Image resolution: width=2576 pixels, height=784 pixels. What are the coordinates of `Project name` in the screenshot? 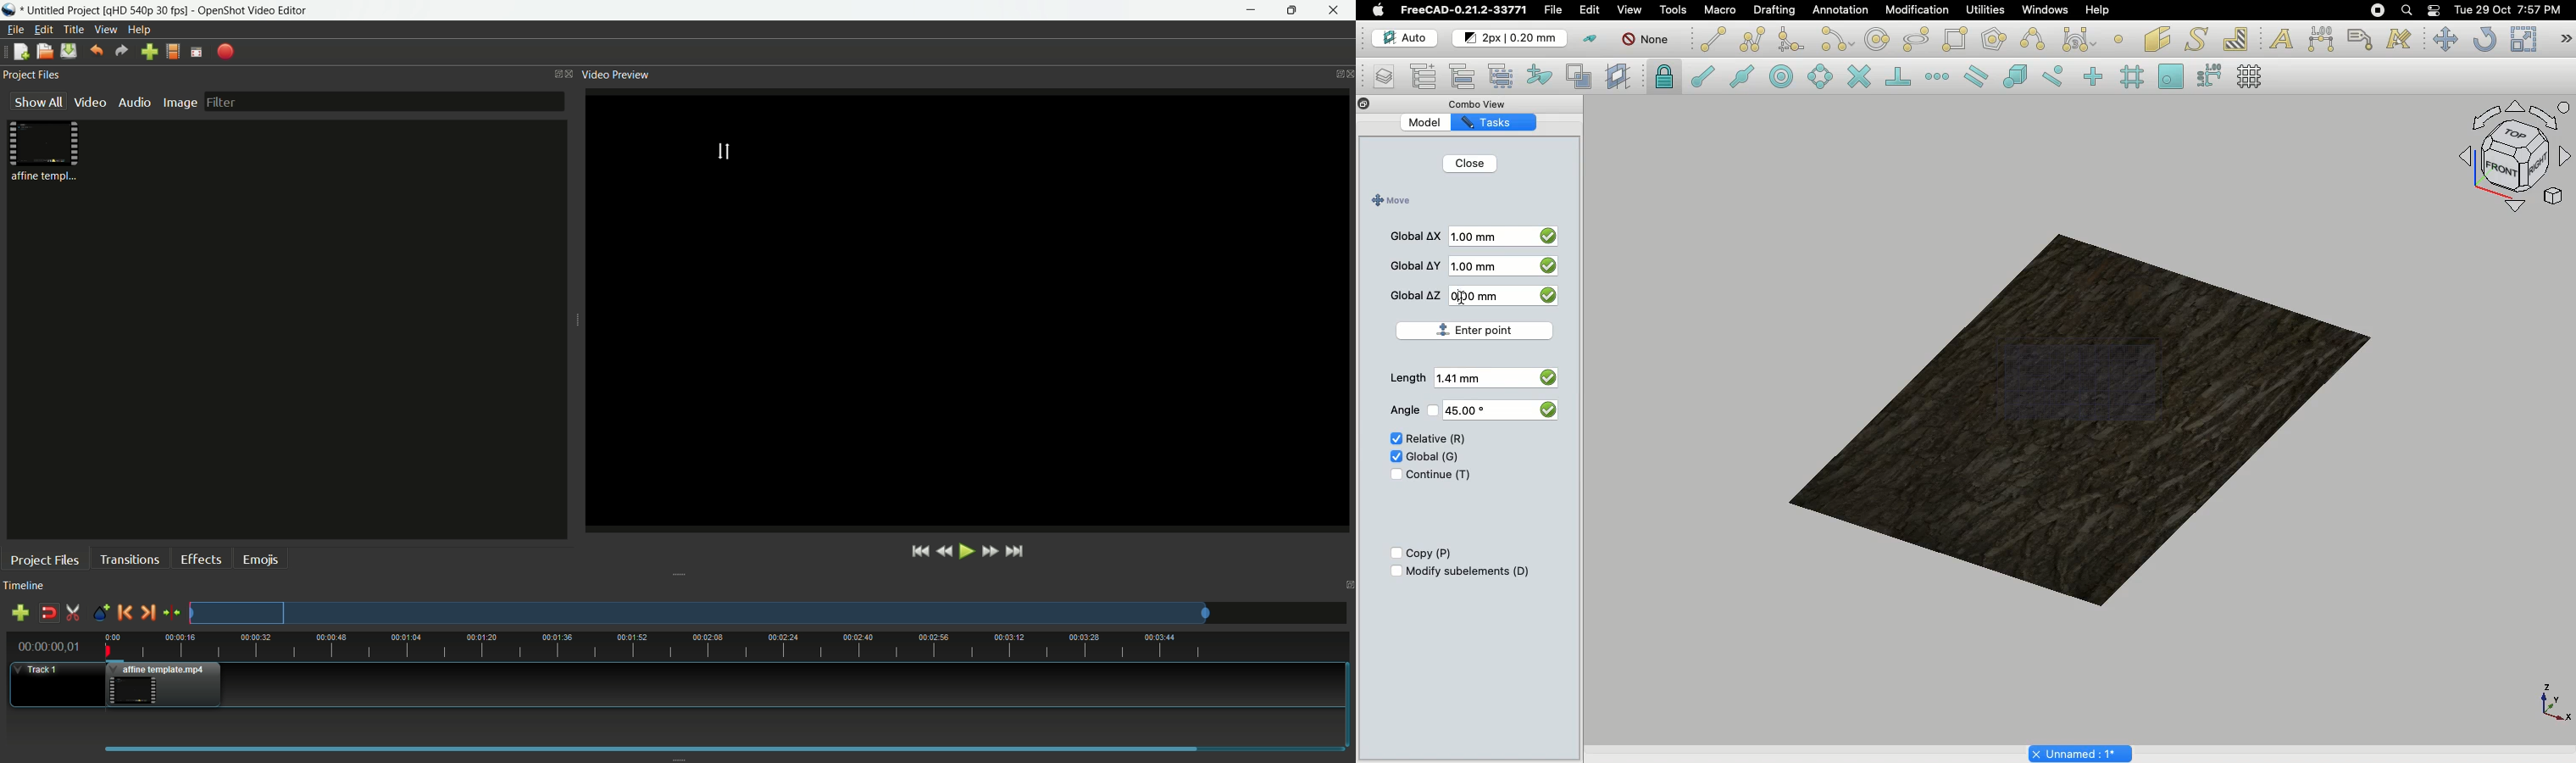 It's located at (2082, 752).